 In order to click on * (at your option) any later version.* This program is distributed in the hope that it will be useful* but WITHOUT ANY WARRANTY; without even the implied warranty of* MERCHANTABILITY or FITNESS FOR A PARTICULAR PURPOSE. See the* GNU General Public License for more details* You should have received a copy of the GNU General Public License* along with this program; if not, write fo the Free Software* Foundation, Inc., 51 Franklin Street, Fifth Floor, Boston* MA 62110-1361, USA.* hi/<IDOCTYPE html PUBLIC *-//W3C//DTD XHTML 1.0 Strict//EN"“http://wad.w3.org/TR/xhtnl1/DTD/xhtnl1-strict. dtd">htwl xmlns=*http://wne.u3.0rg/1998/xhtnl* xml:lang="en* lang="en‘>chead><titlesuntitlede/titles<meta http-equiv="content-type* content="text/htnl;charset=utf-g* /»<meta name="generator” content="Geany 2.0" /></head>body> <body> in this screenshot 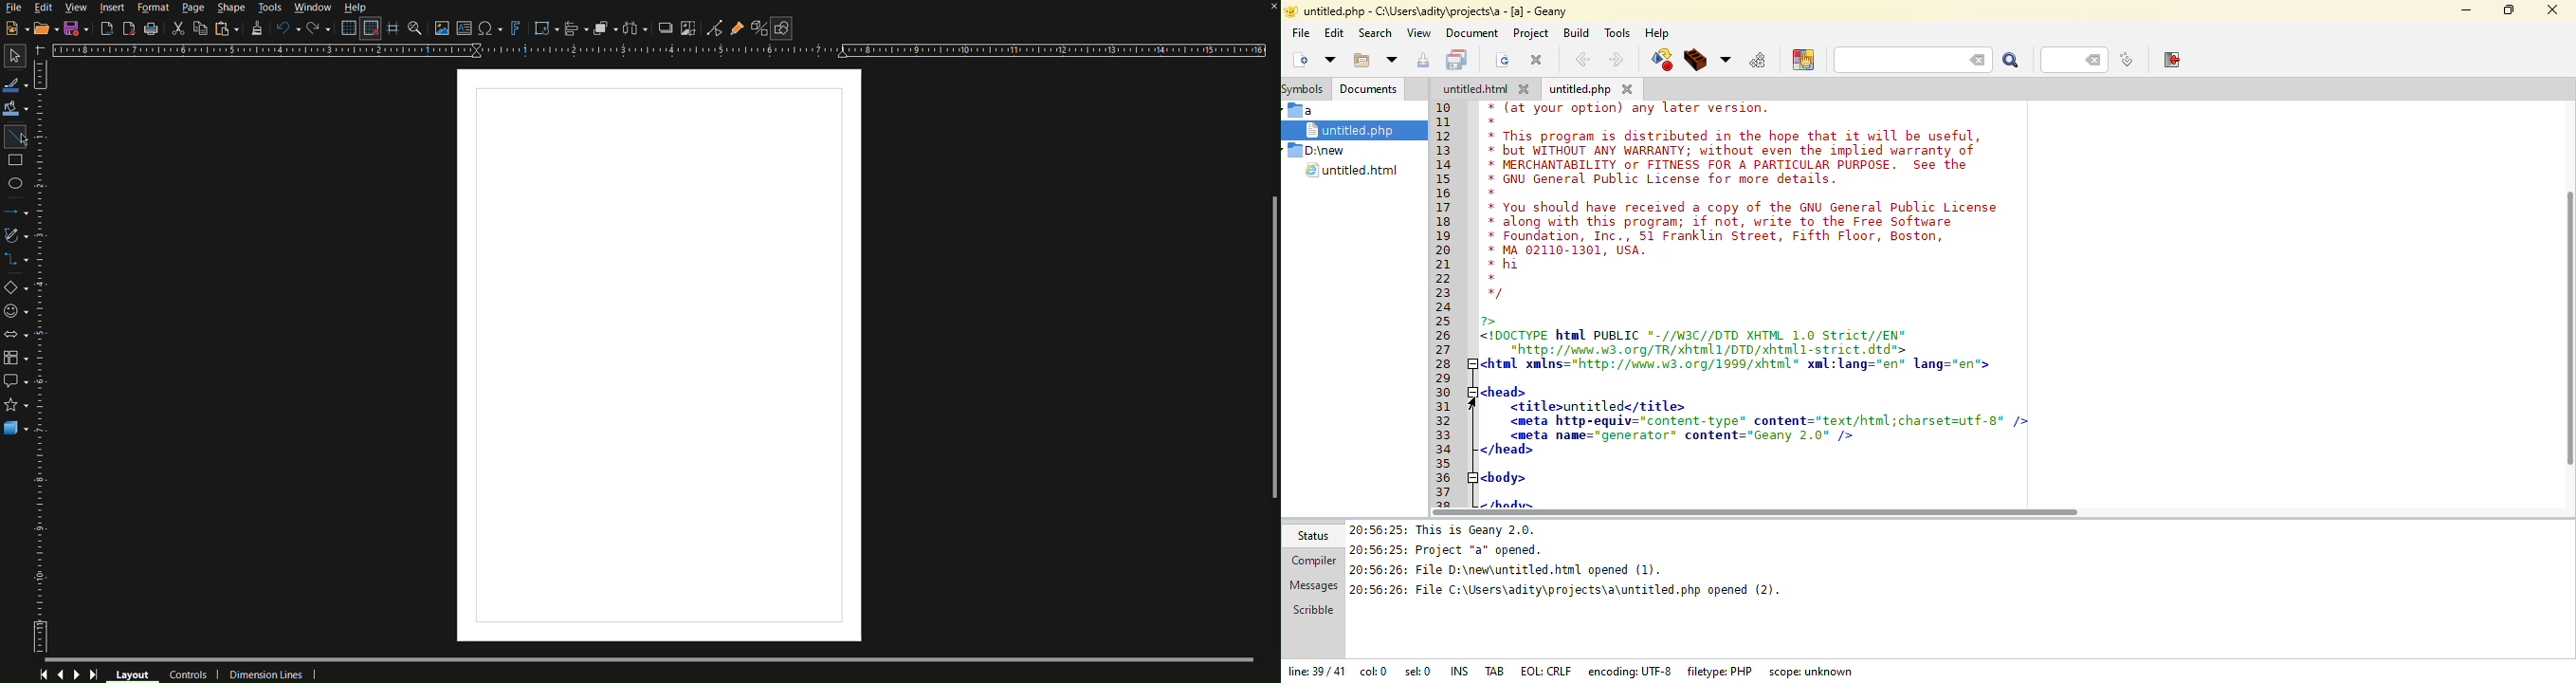, I will do `click(1760, 304)`.